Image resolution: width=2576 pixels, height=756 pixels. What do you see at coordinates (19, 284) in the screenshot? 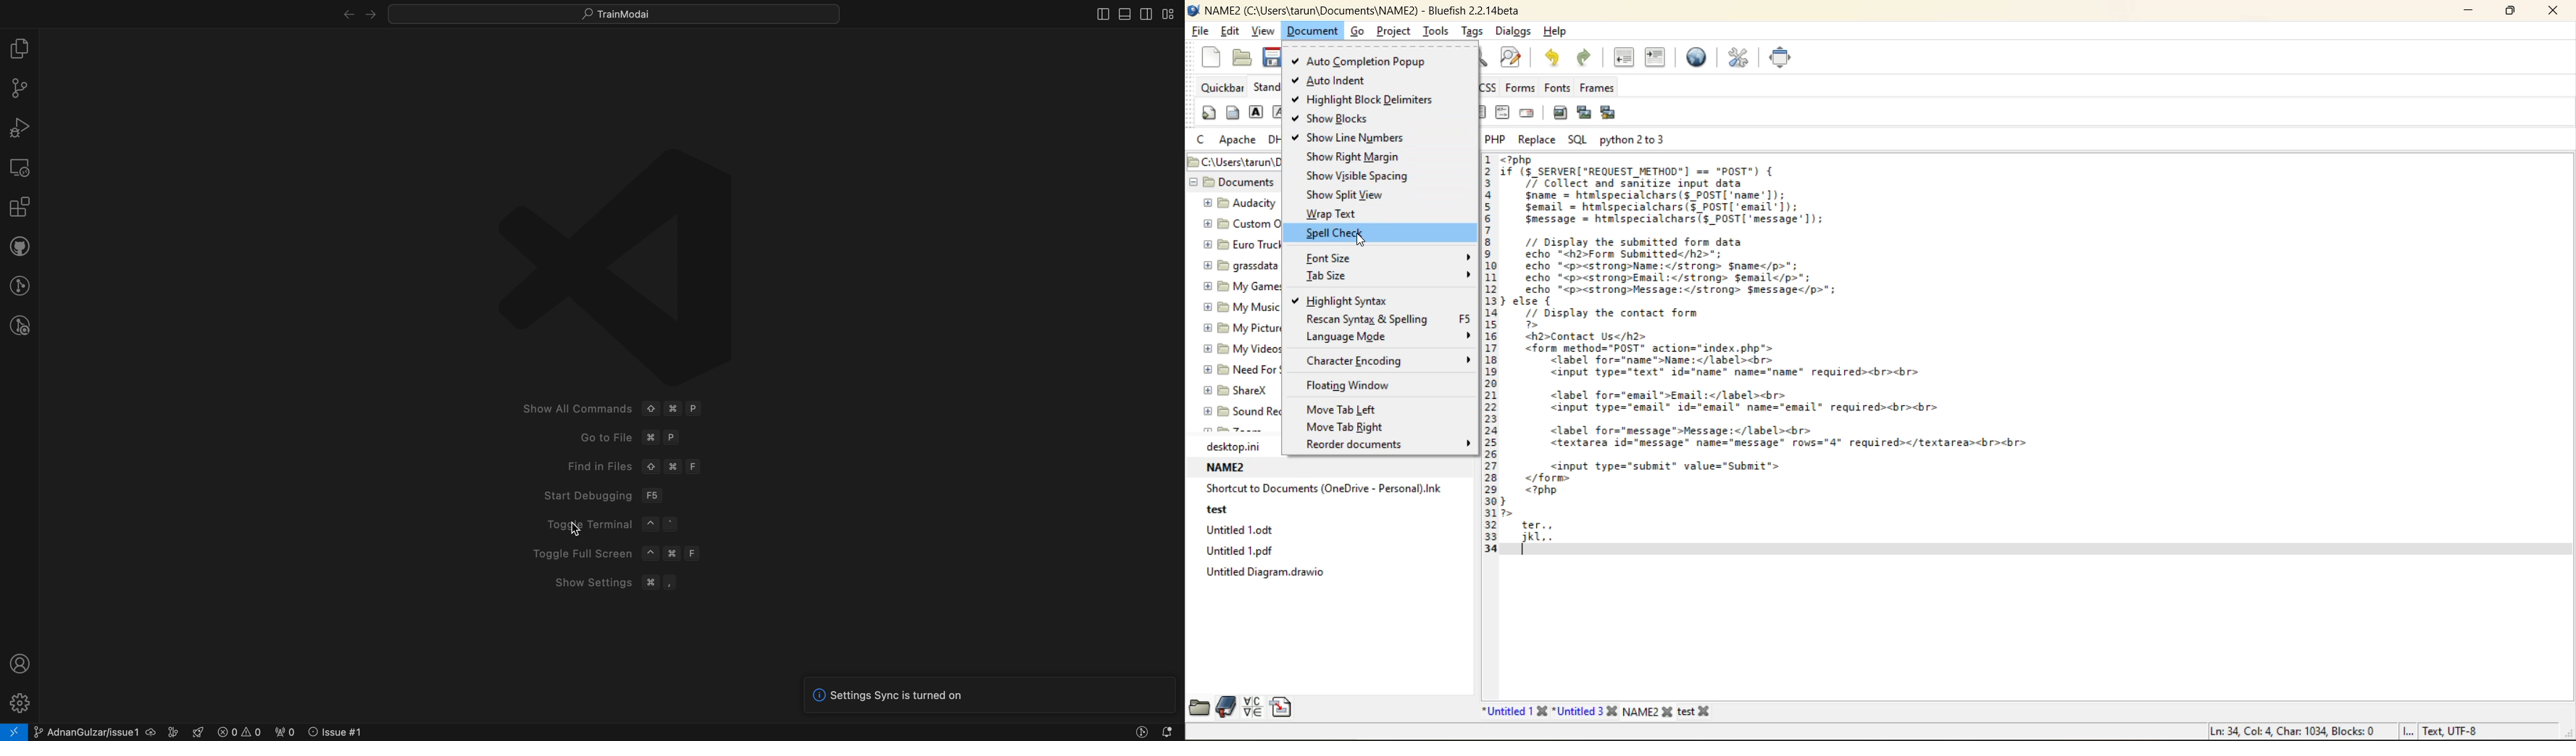
I see `gitlens` at bounding box center [19, 284].